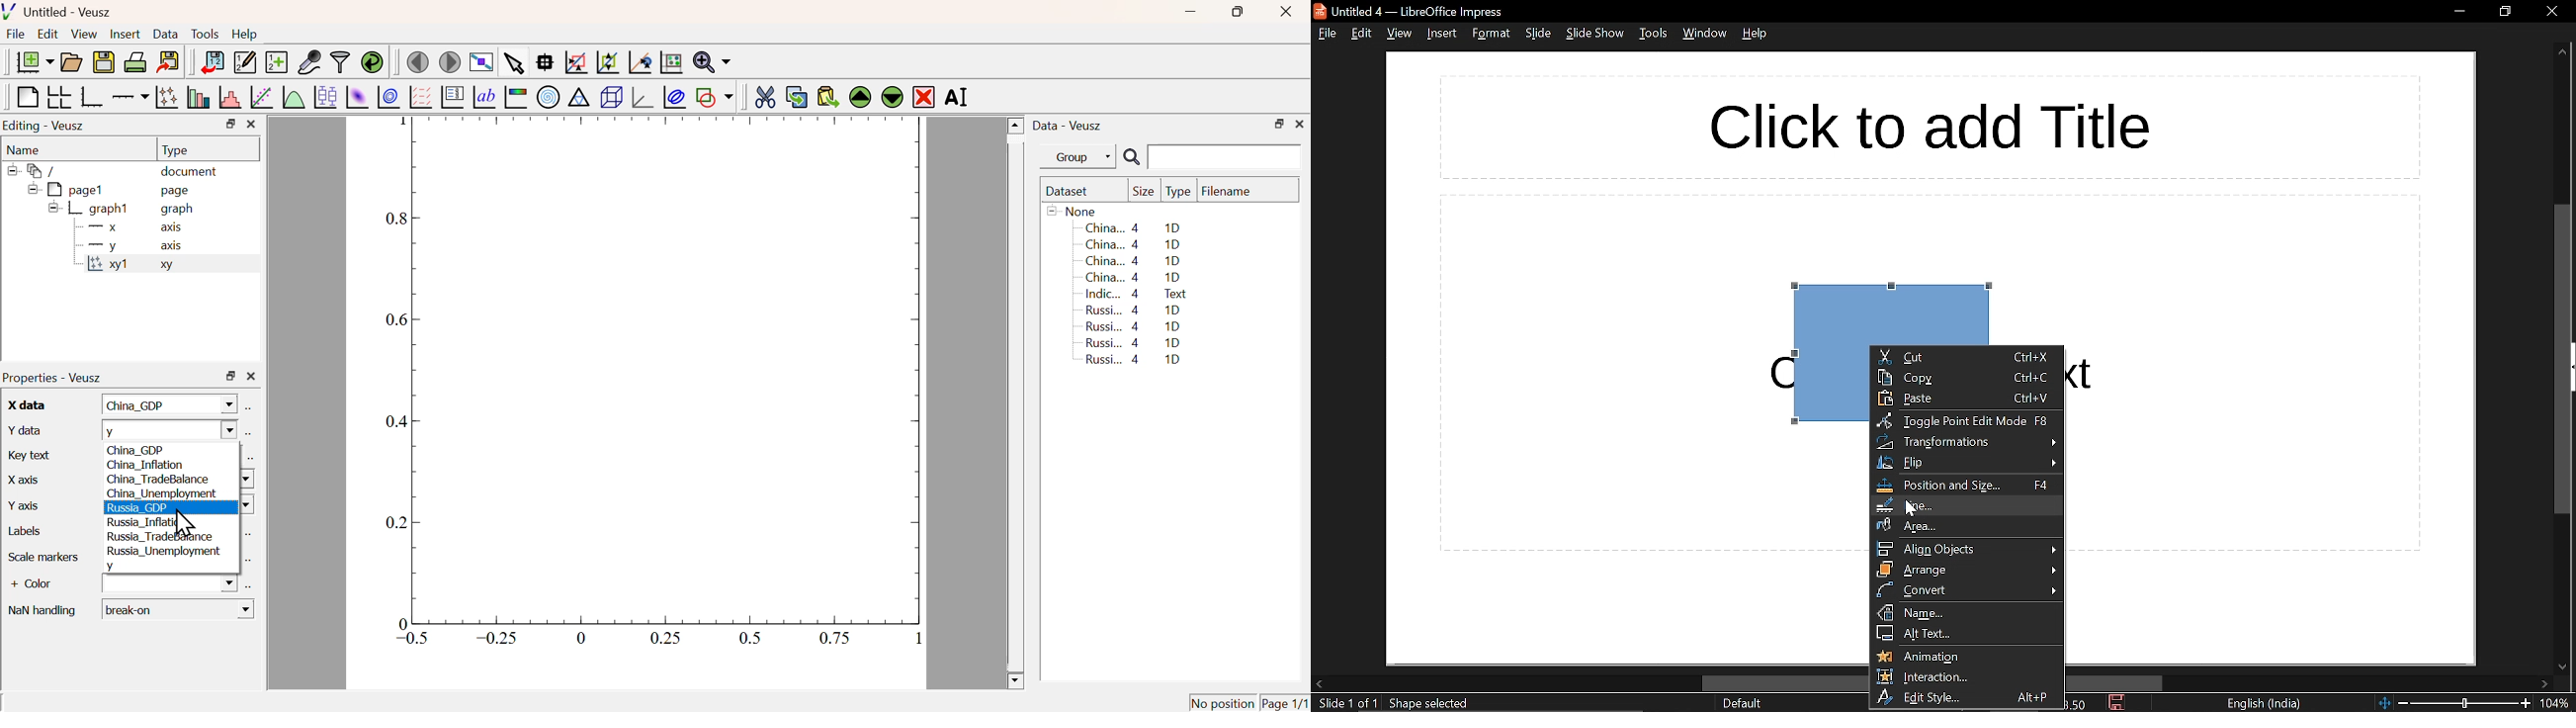 The width and height of the screenshot is (2576, 728). I want to click on China... 4 1D, so click(1135, 262).